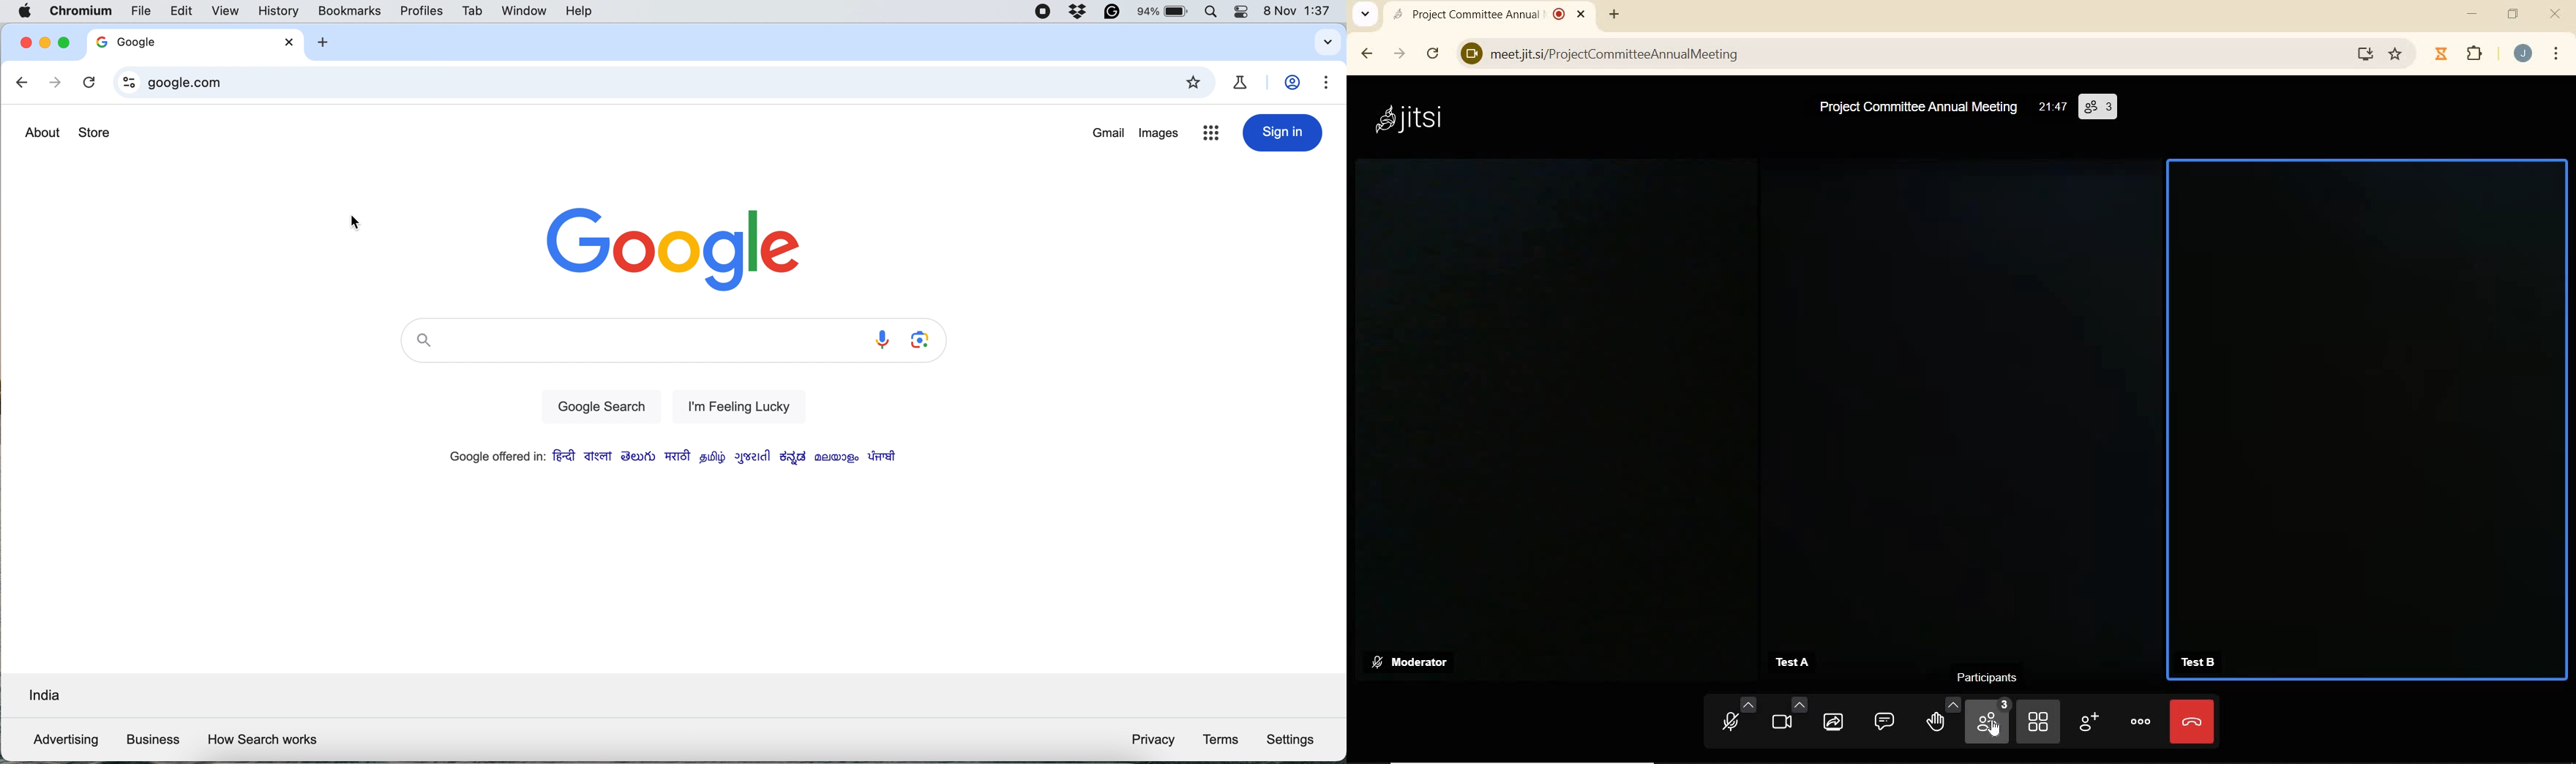 The image size is (2576, 784). Describe the element at coordinates (2138, 718) in the screenshot. I see `MORE ACTIONS` at that location.